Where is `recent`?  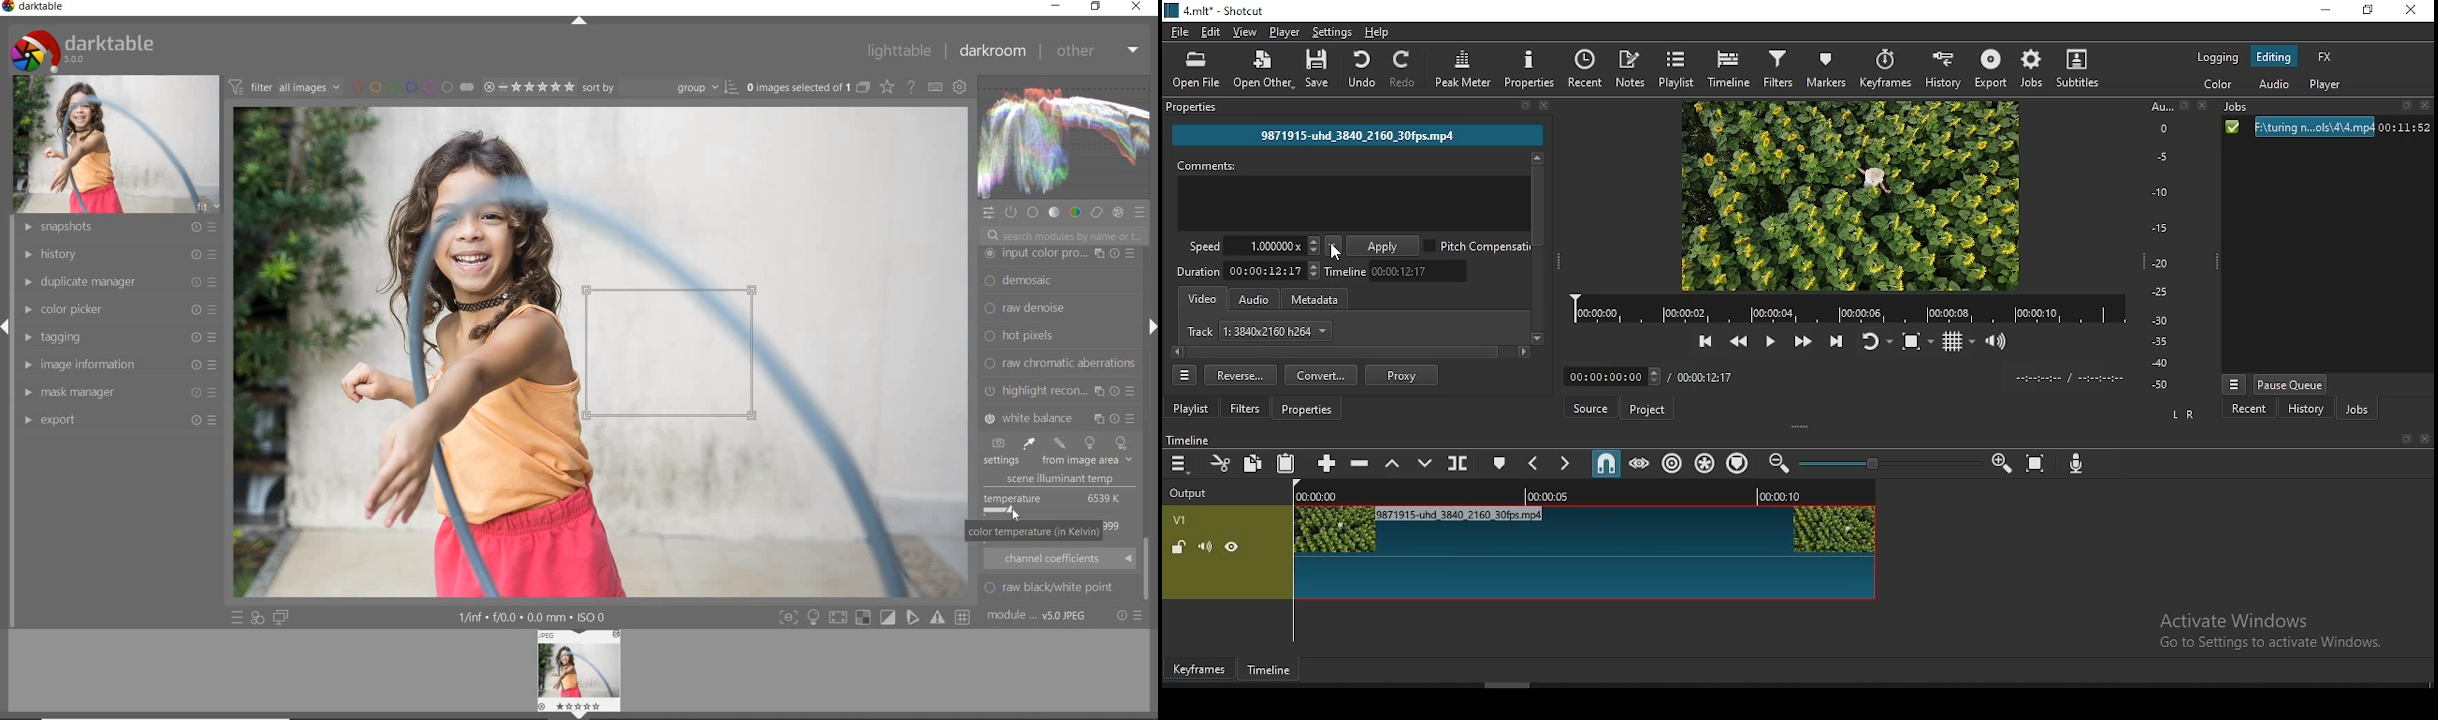
recent is located at coordinates (2250, 409).